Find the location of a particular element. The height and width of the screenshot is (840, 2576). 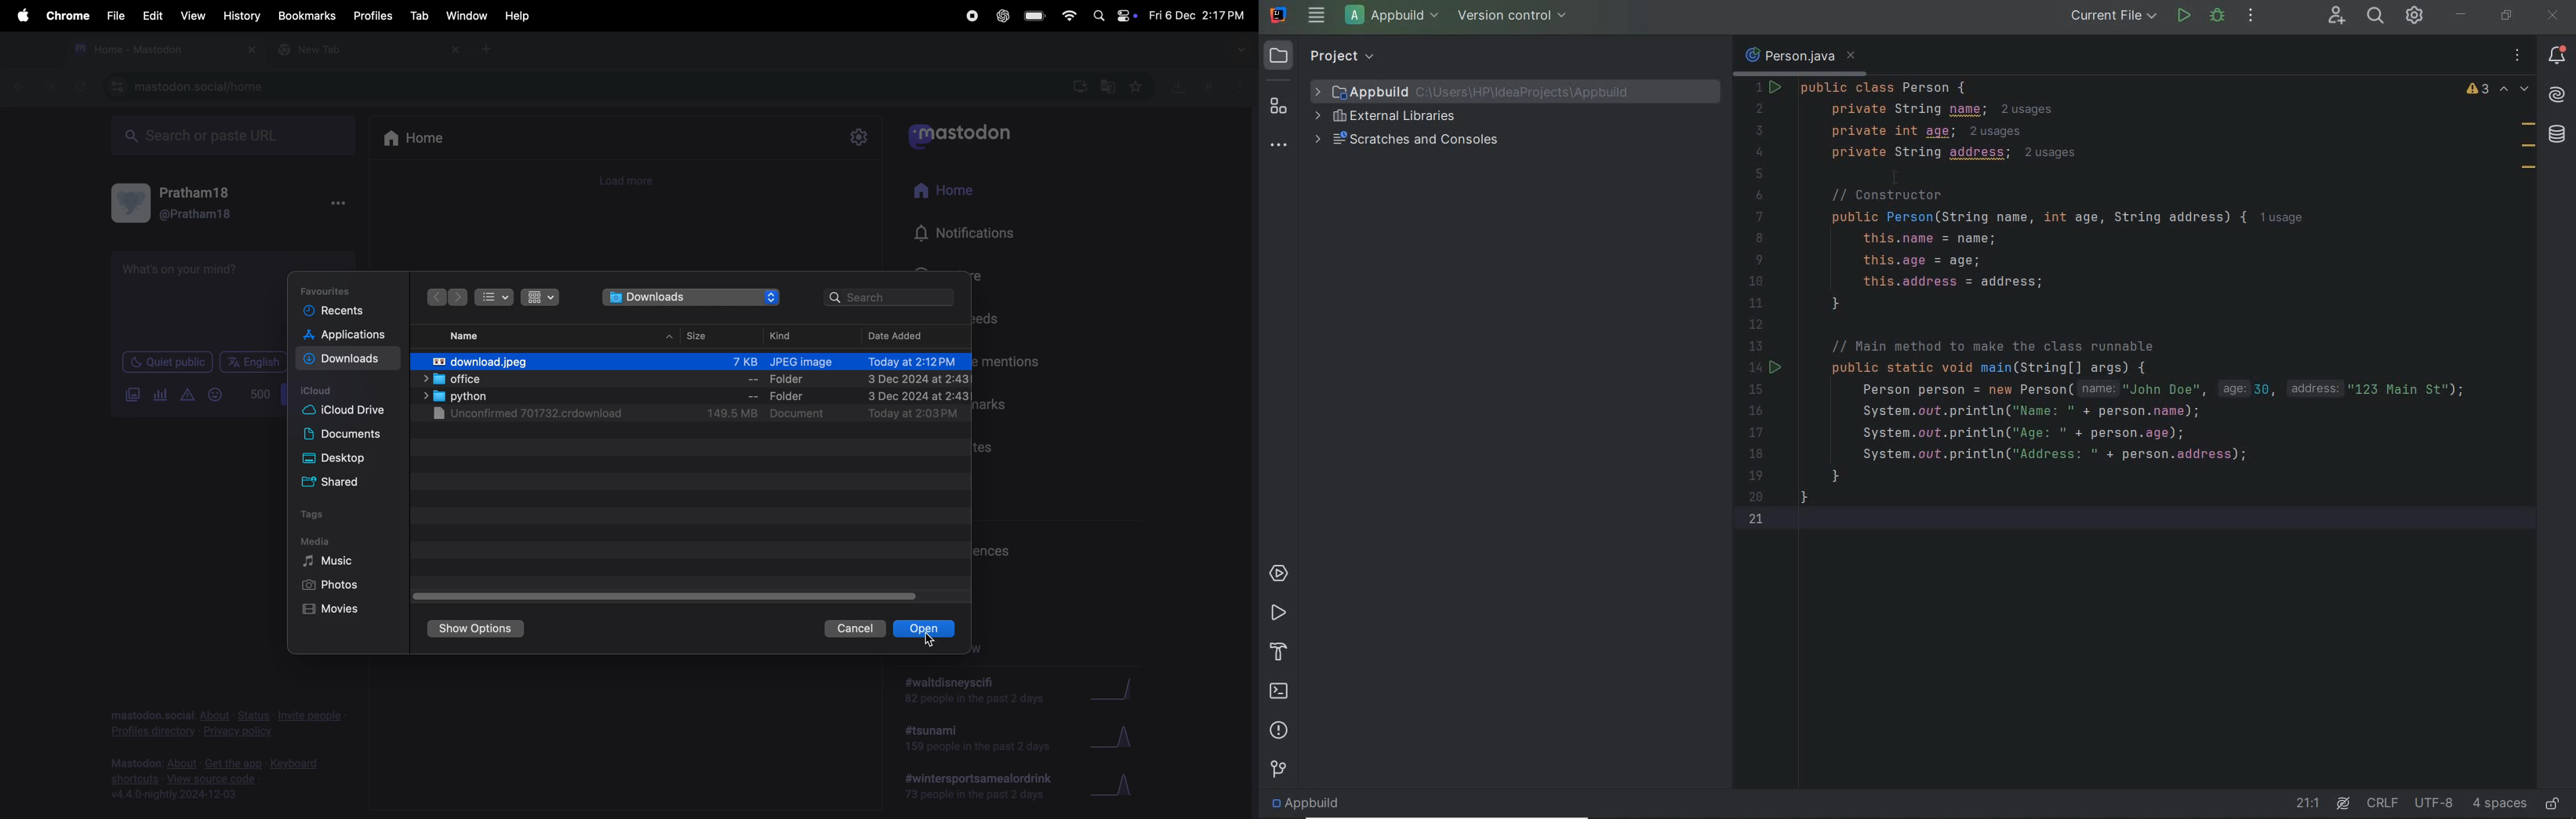

python file is located at coordinates (690, 396).